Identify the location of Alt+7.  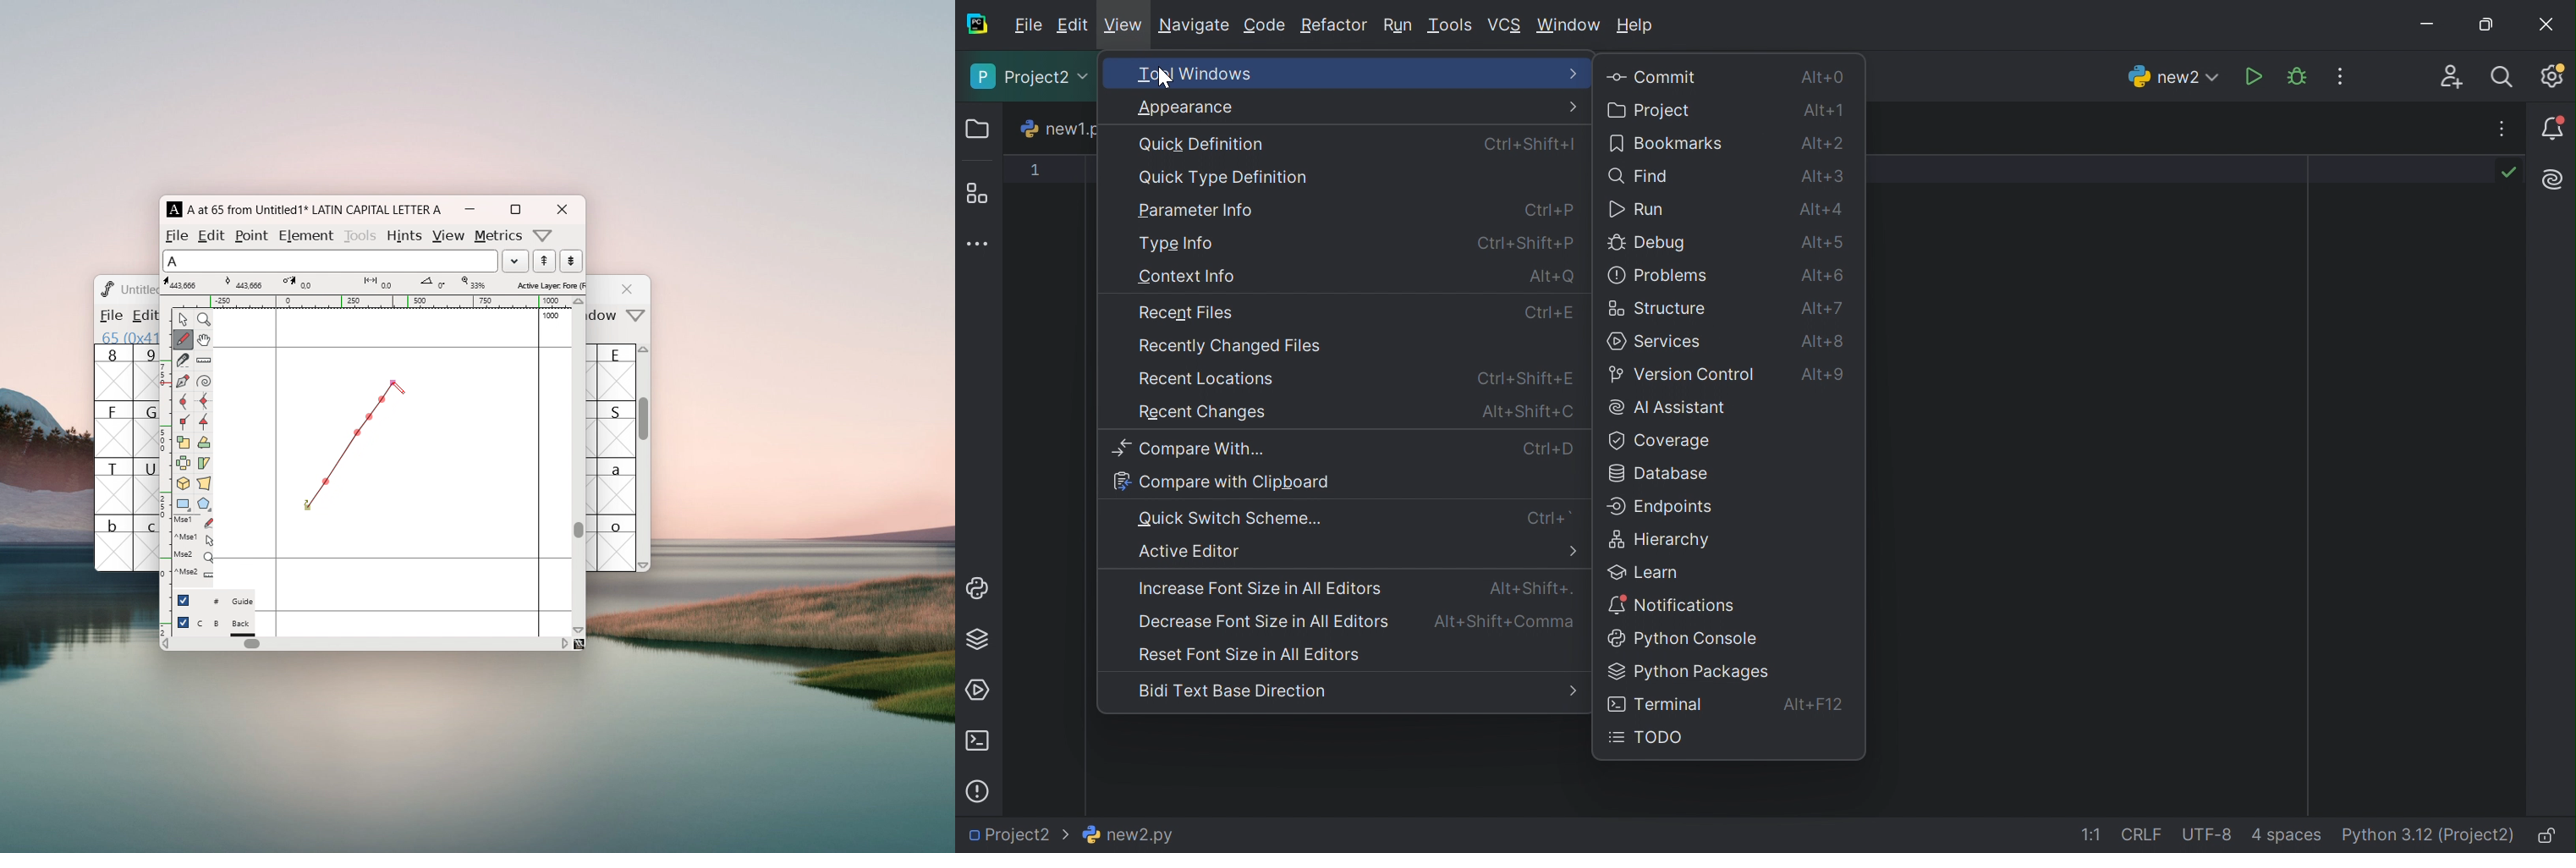
(1820, 308).